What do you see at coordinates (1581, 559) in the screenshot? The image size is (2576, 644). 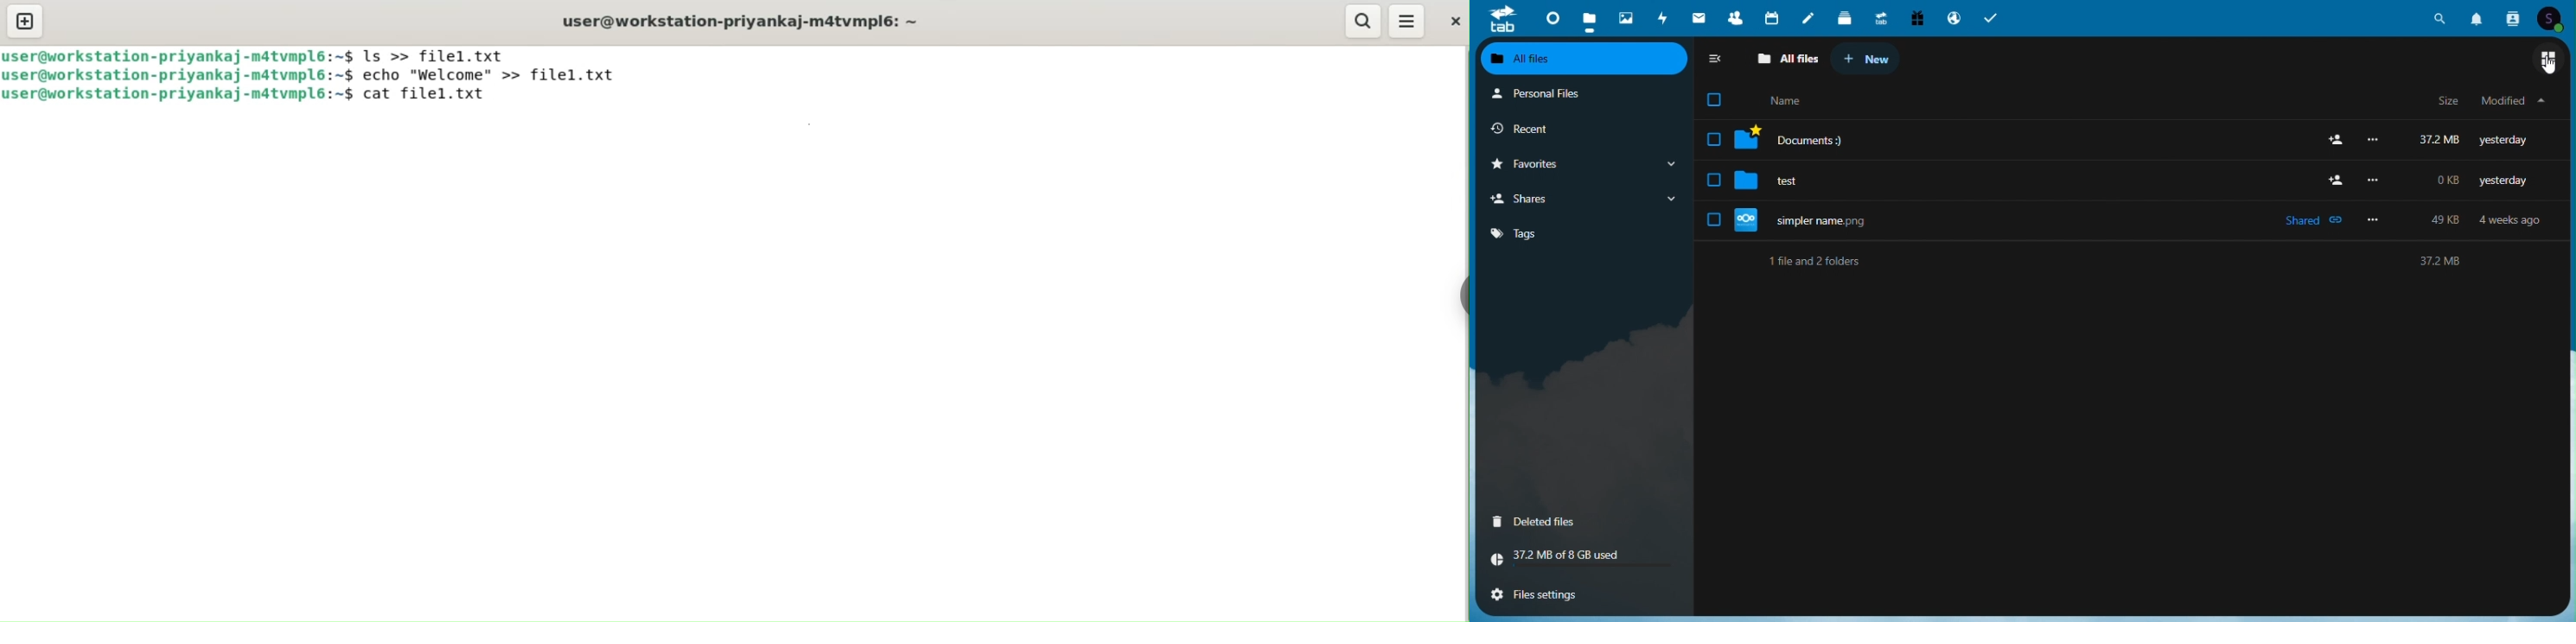 I see `Storage` at bounding box center [1581, 559].